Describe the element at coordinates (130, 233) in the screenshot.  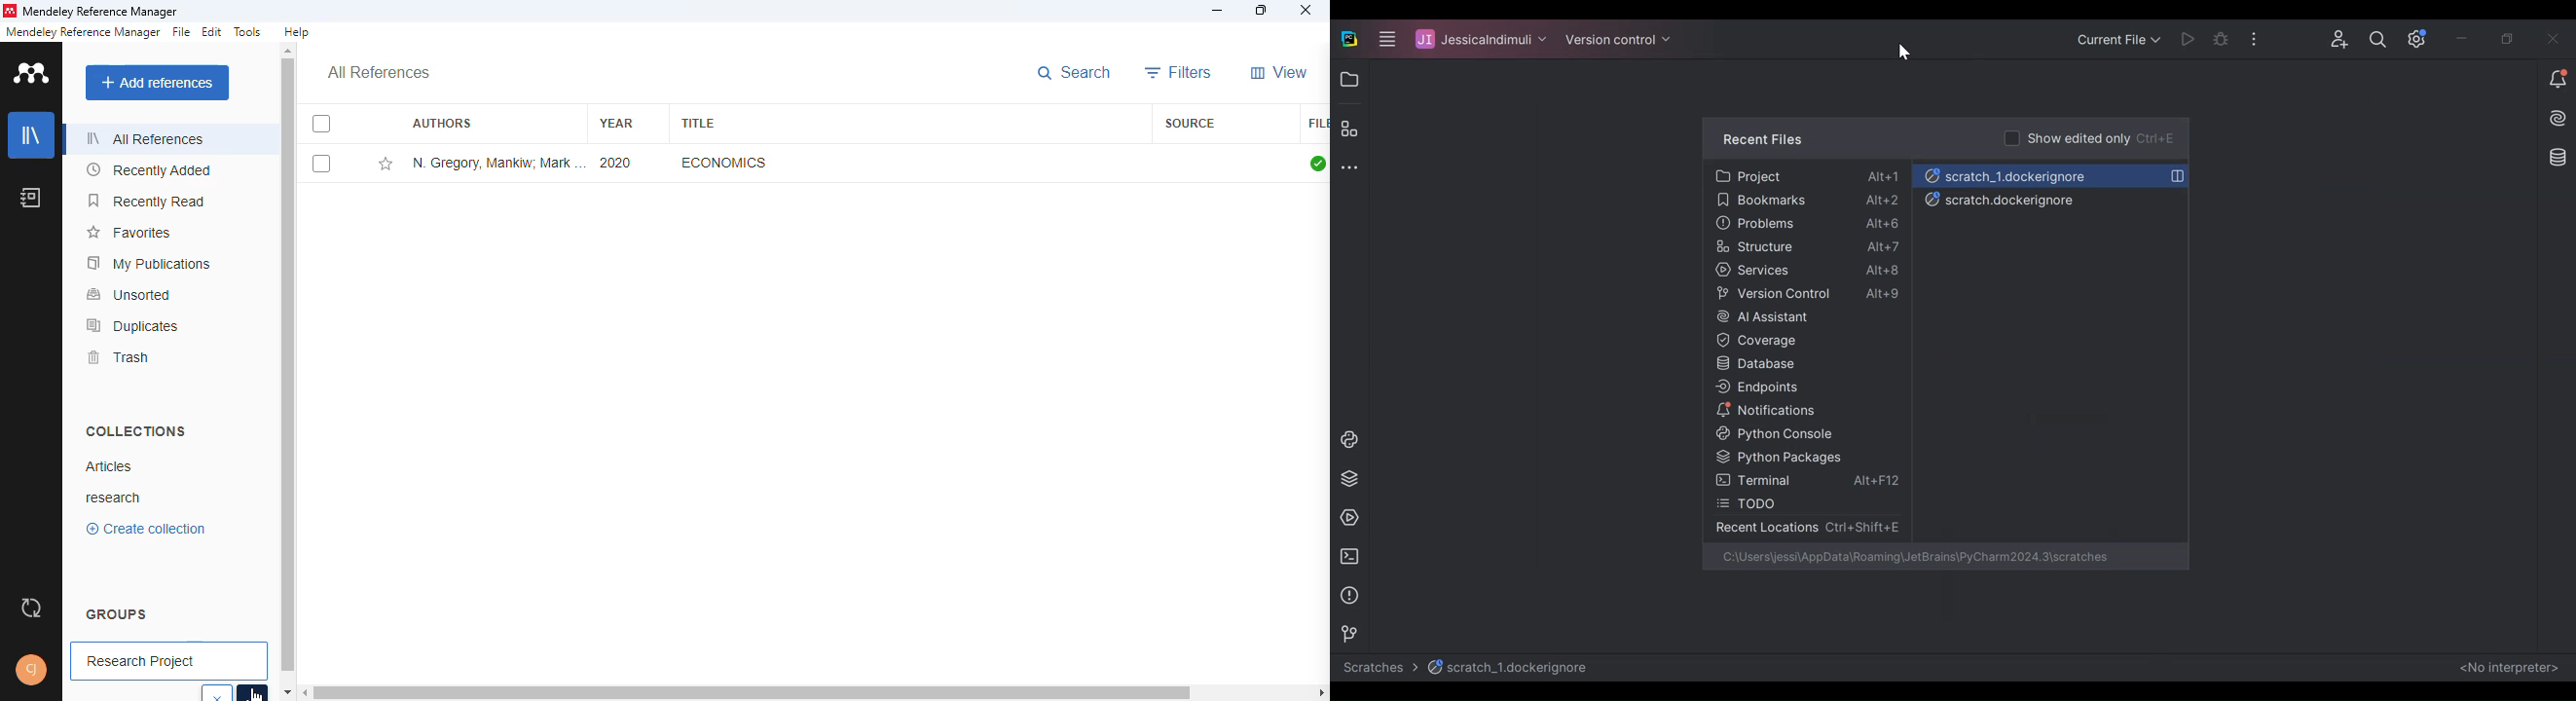
I see `favorites` at that location.